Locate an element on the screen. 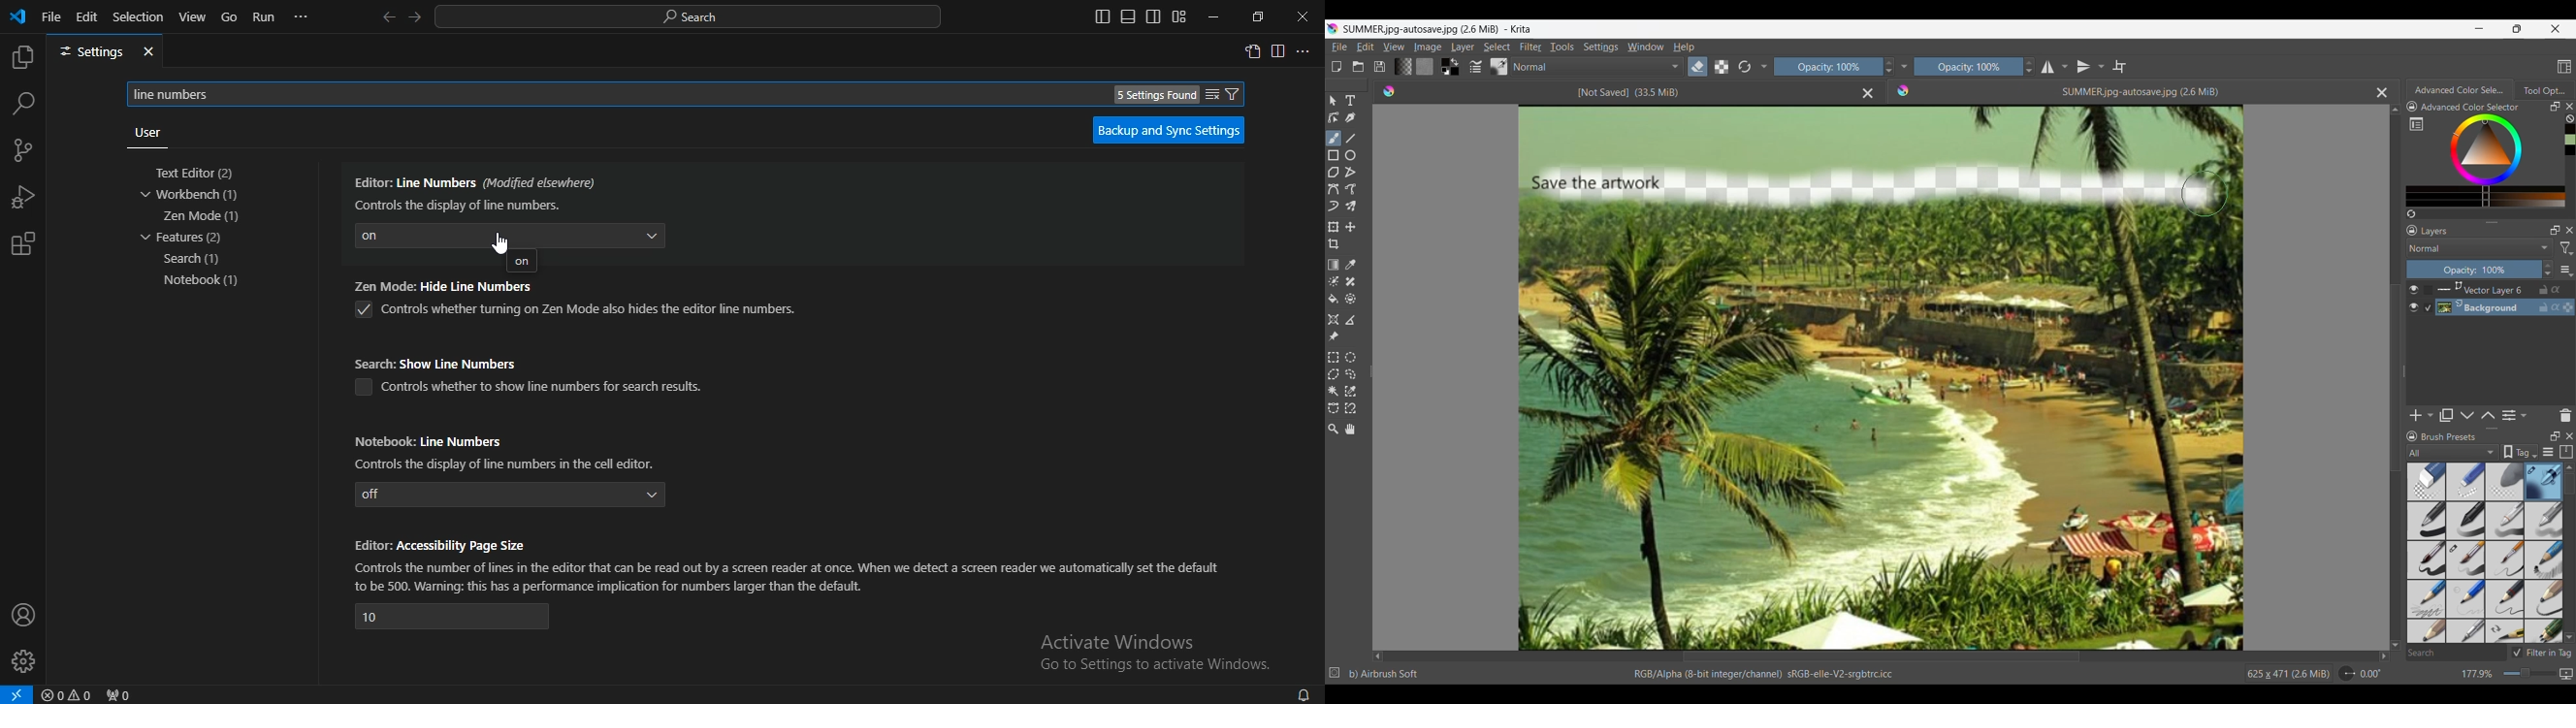 This screenshot has height=728, width=2576. 177.9% is located at coordinates (2479, 674).